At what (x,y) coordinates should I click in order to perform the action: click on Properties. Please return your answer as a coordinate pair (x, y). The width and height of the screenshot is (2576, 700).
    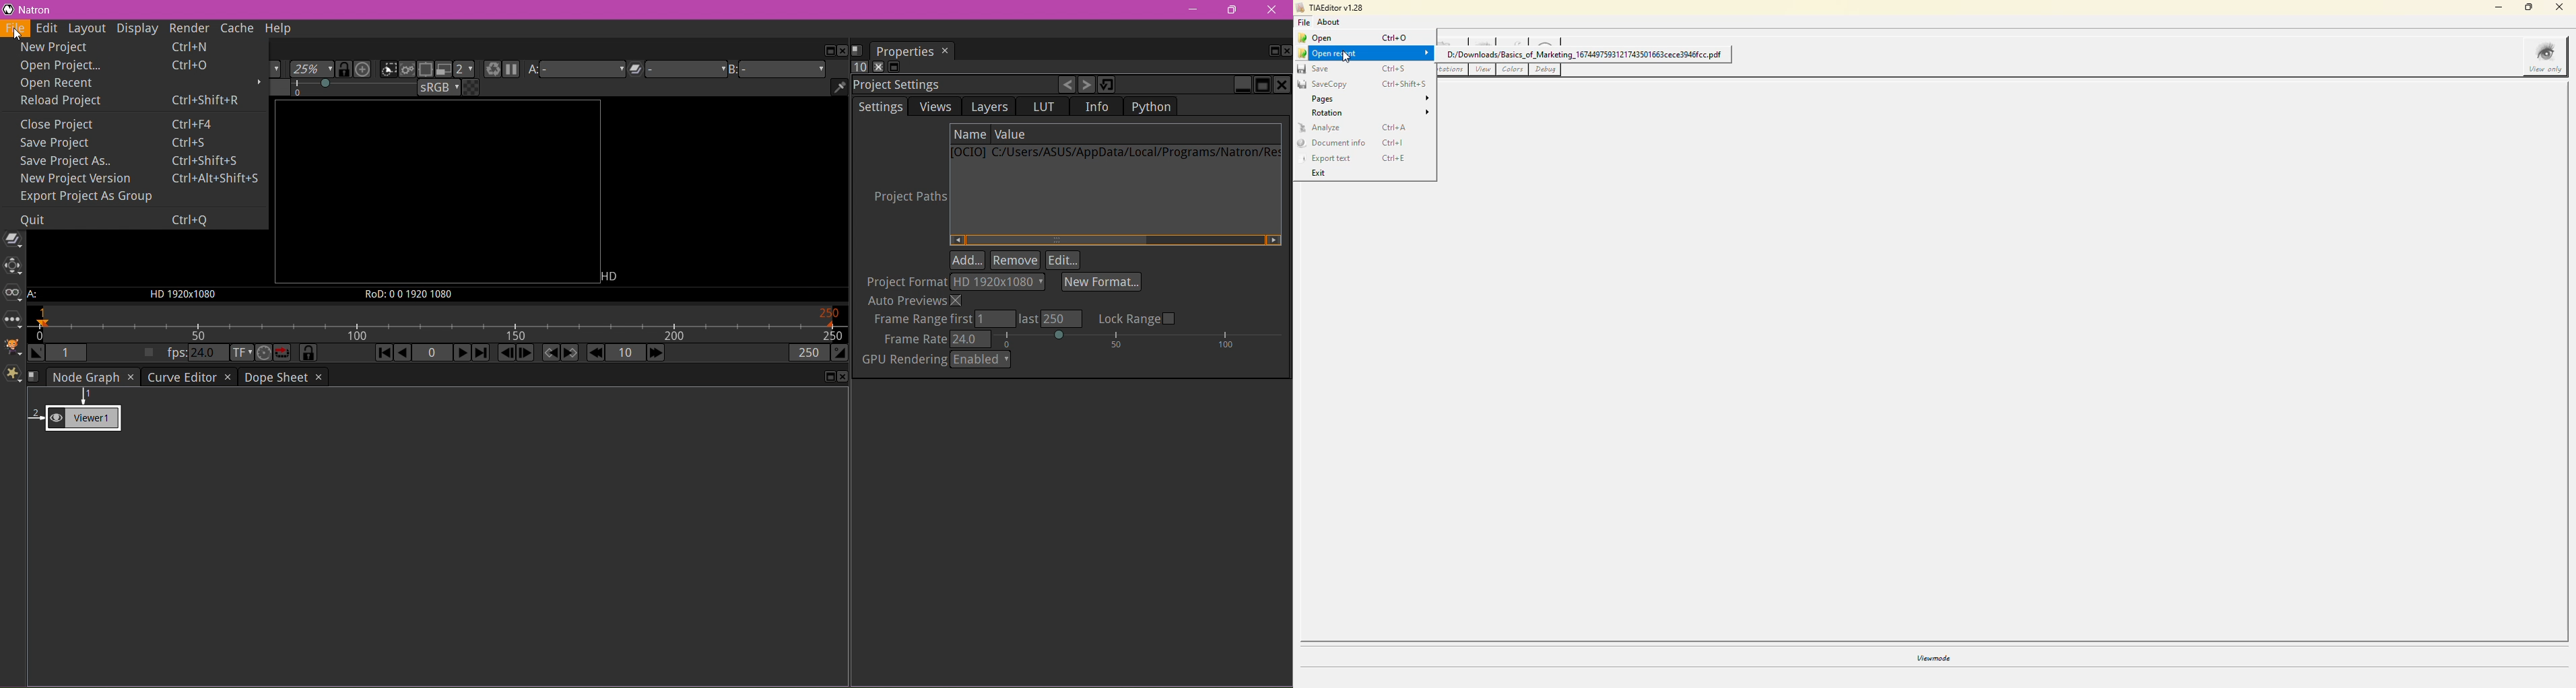
    Looking at the image, I should click on (903, 52).